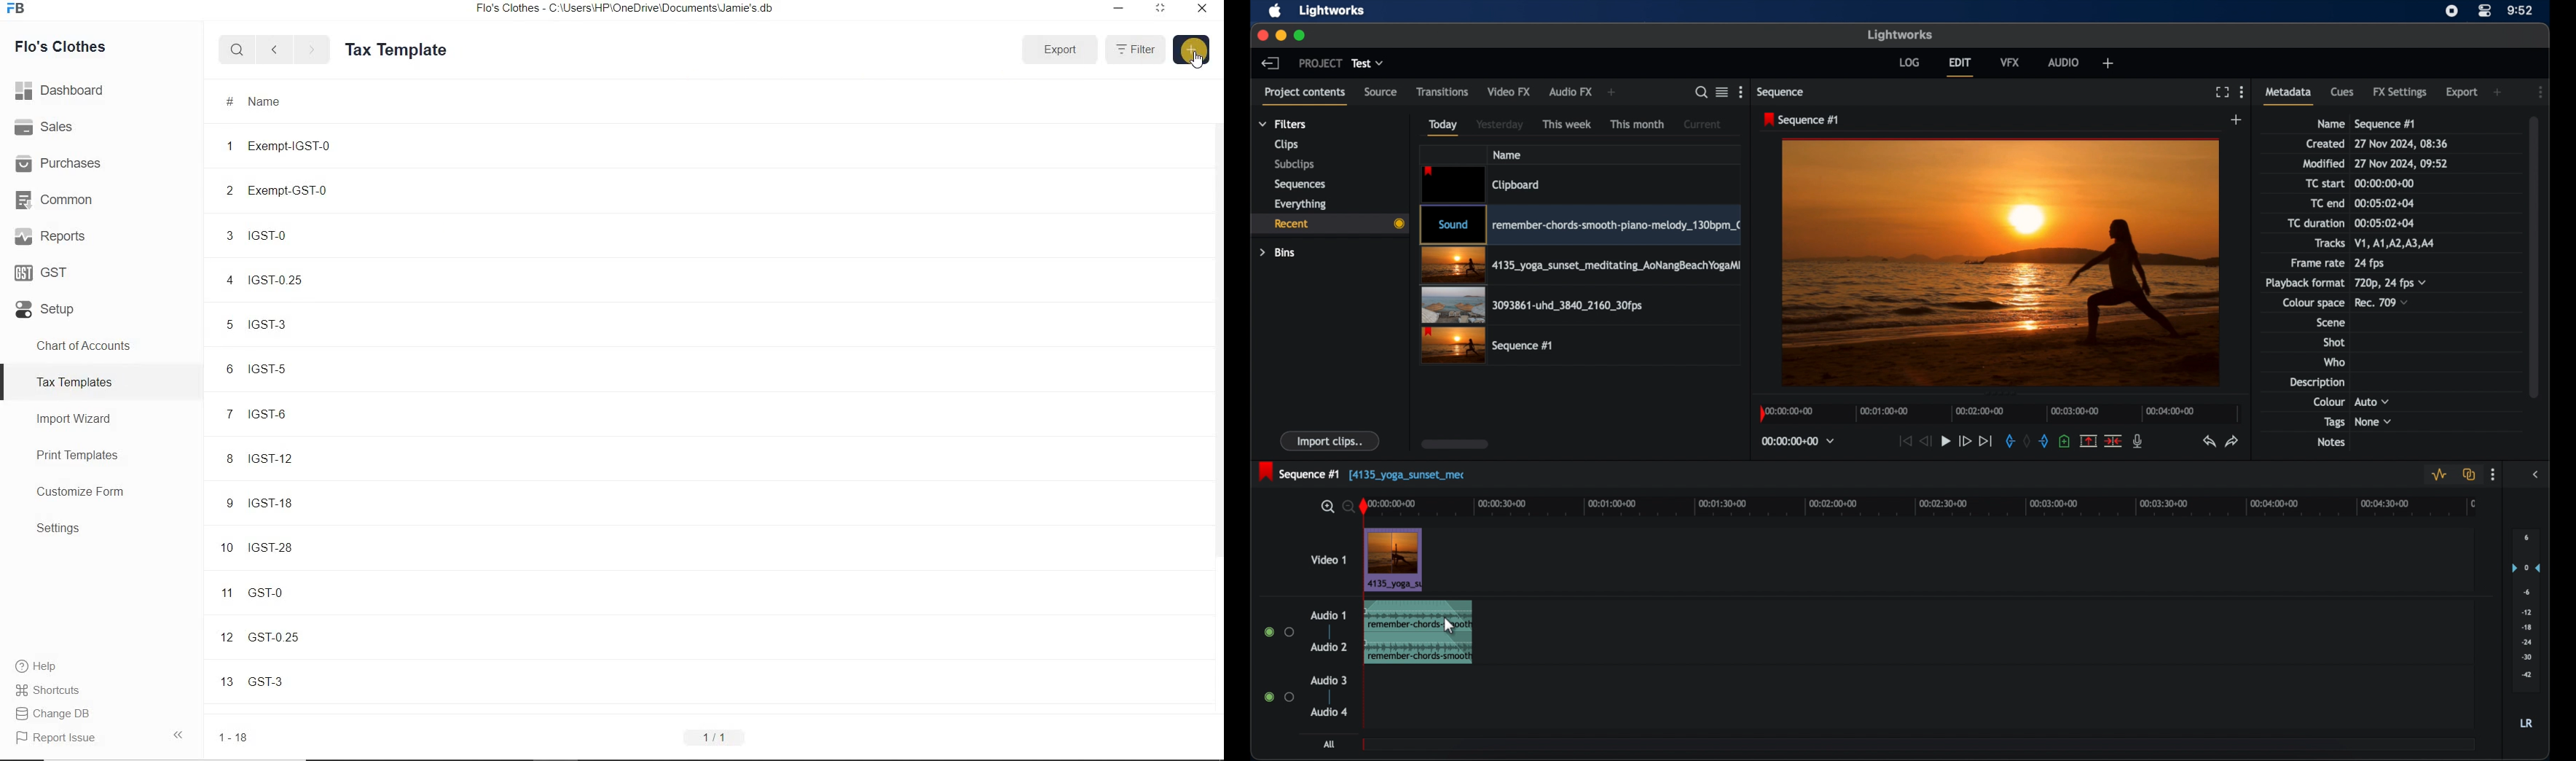  What do you see at coordinates (58, 47) in the screenshot?
I see `Flo's Clothes` at bounding box center [58, 47].